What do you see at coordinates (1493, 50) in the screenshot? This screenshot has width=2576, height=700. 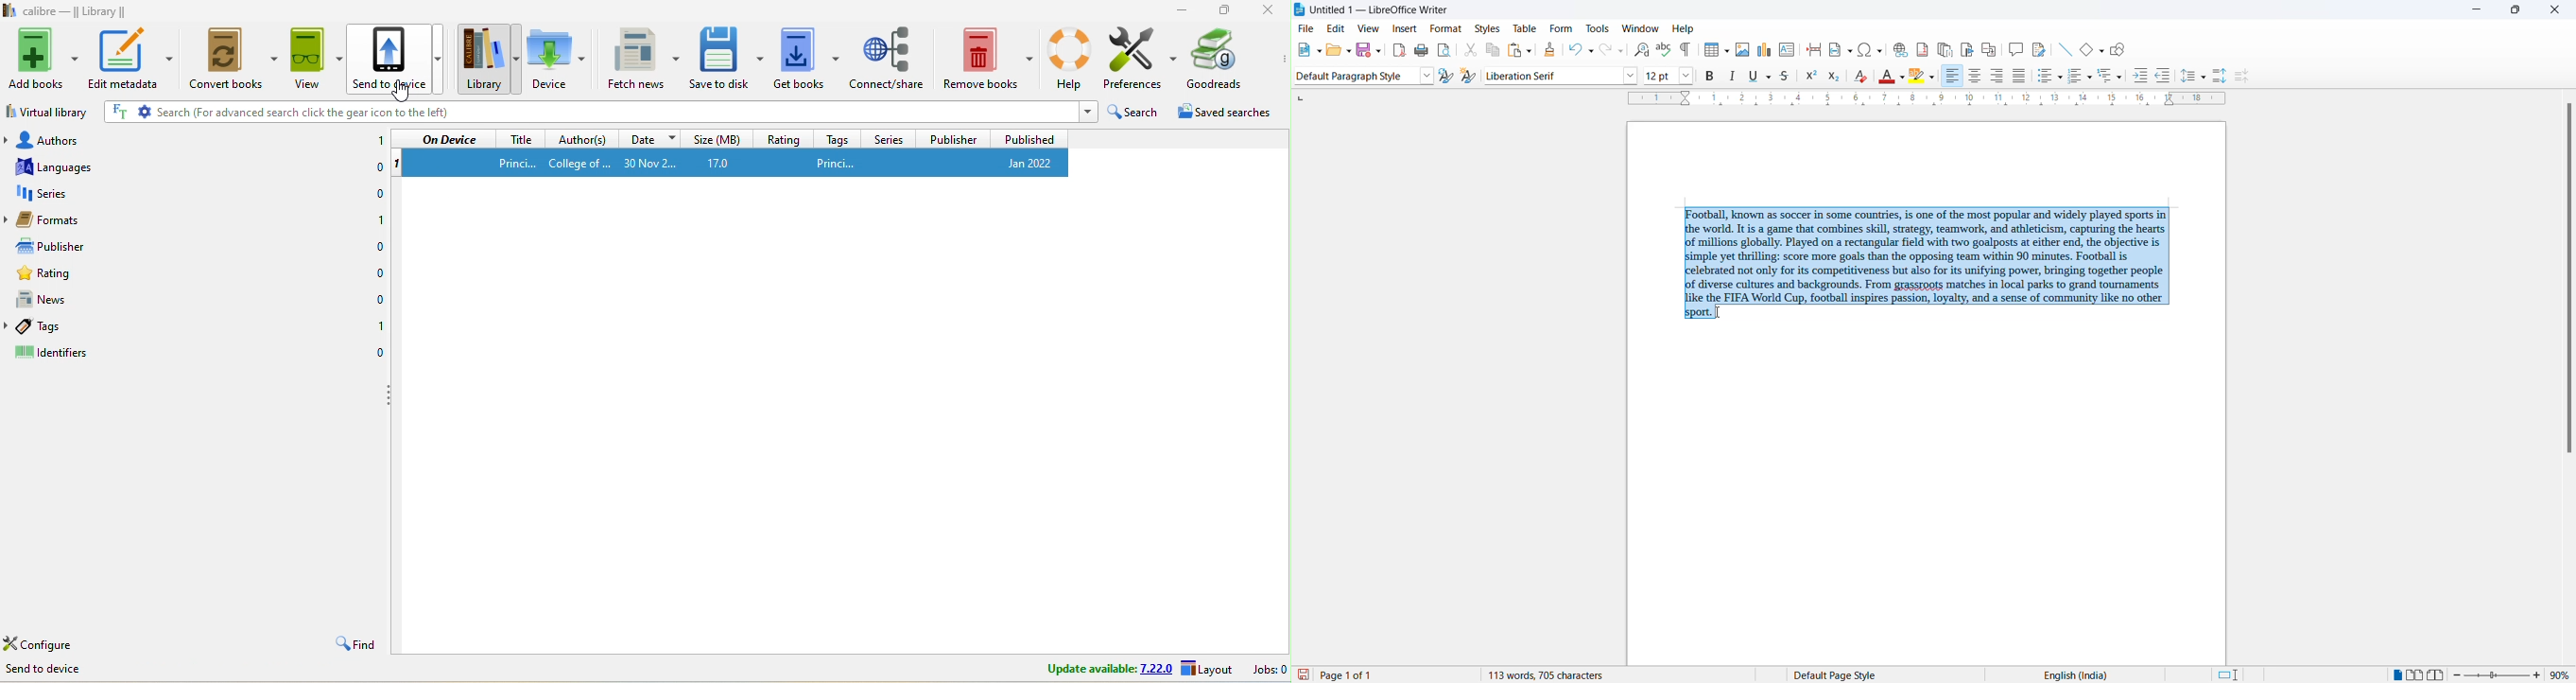 I see `copy` at bounding box center [1493, 50].